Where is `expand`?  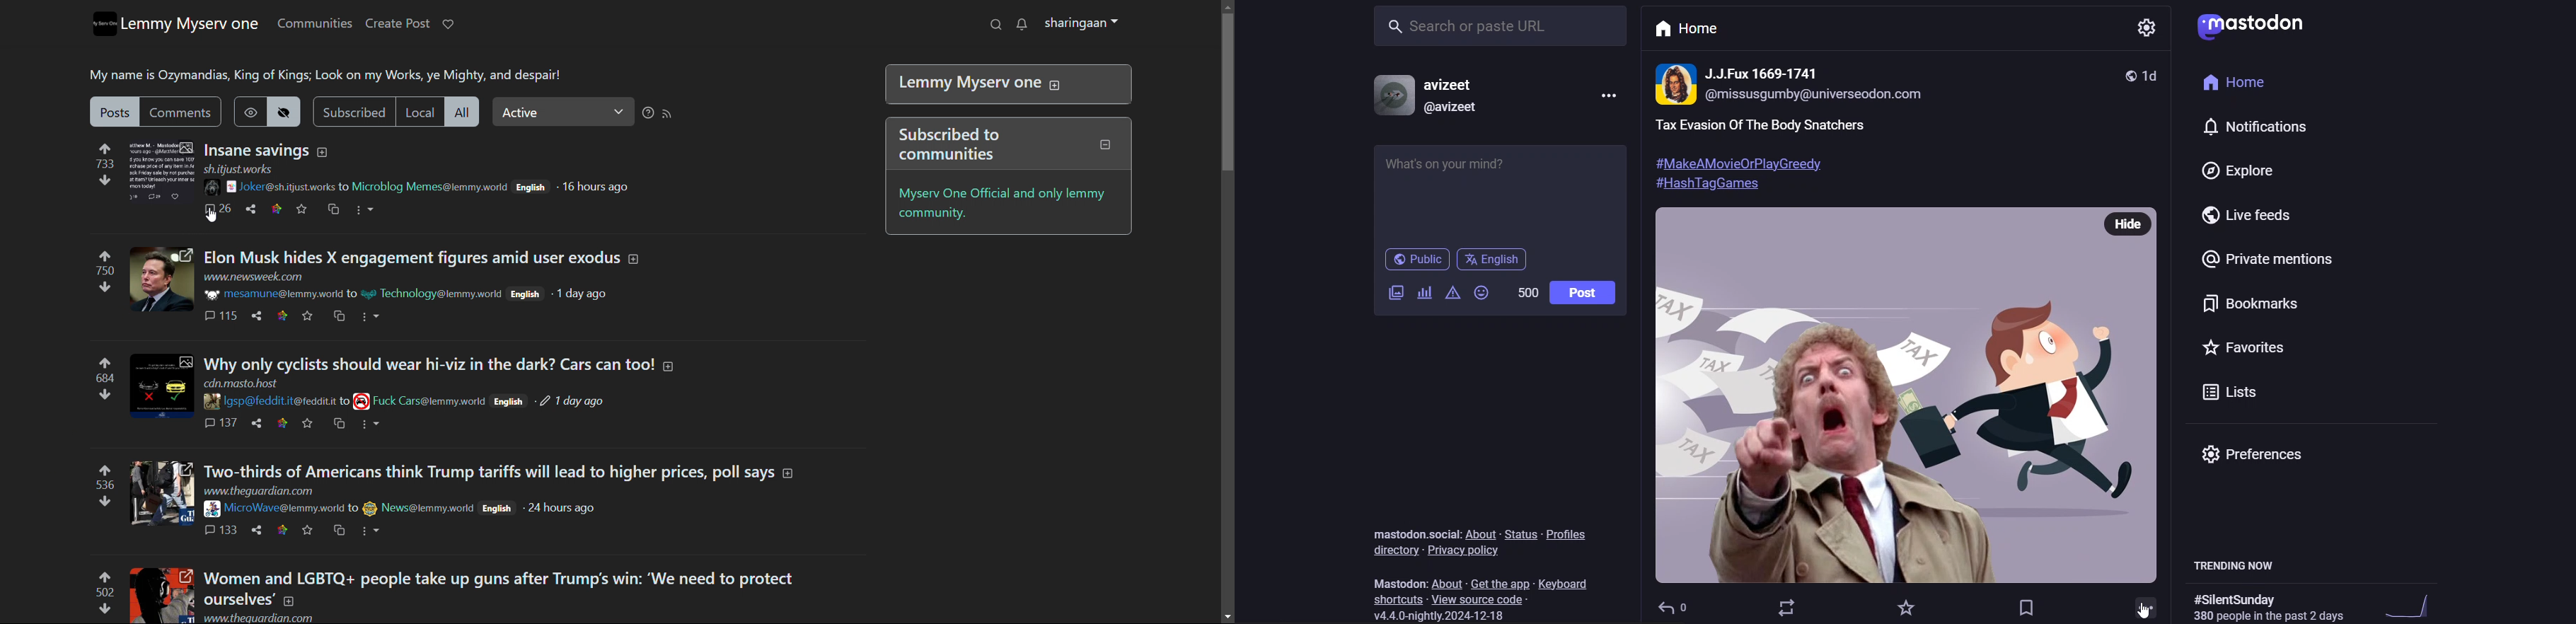 expand is located at coordinates (1056, 85).